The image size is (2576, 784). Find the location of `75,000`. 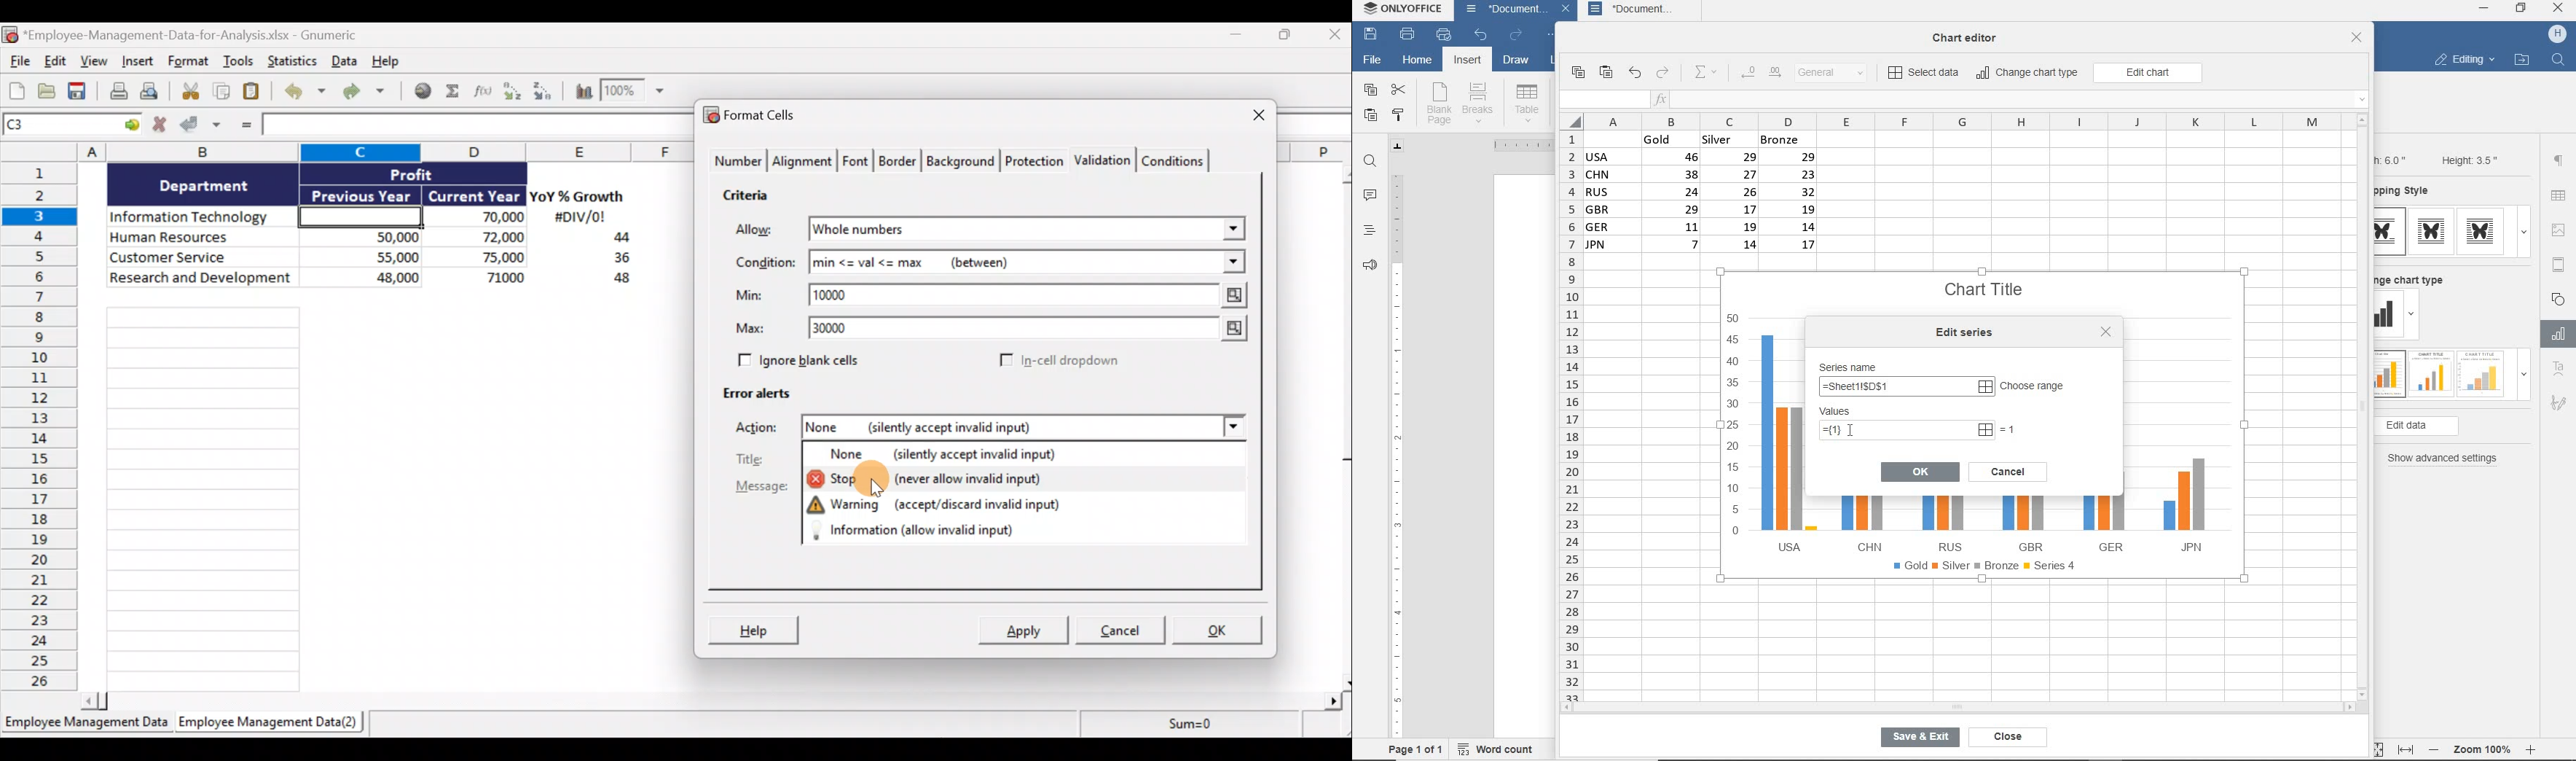

75,000 is located at coordinates (482, 258).